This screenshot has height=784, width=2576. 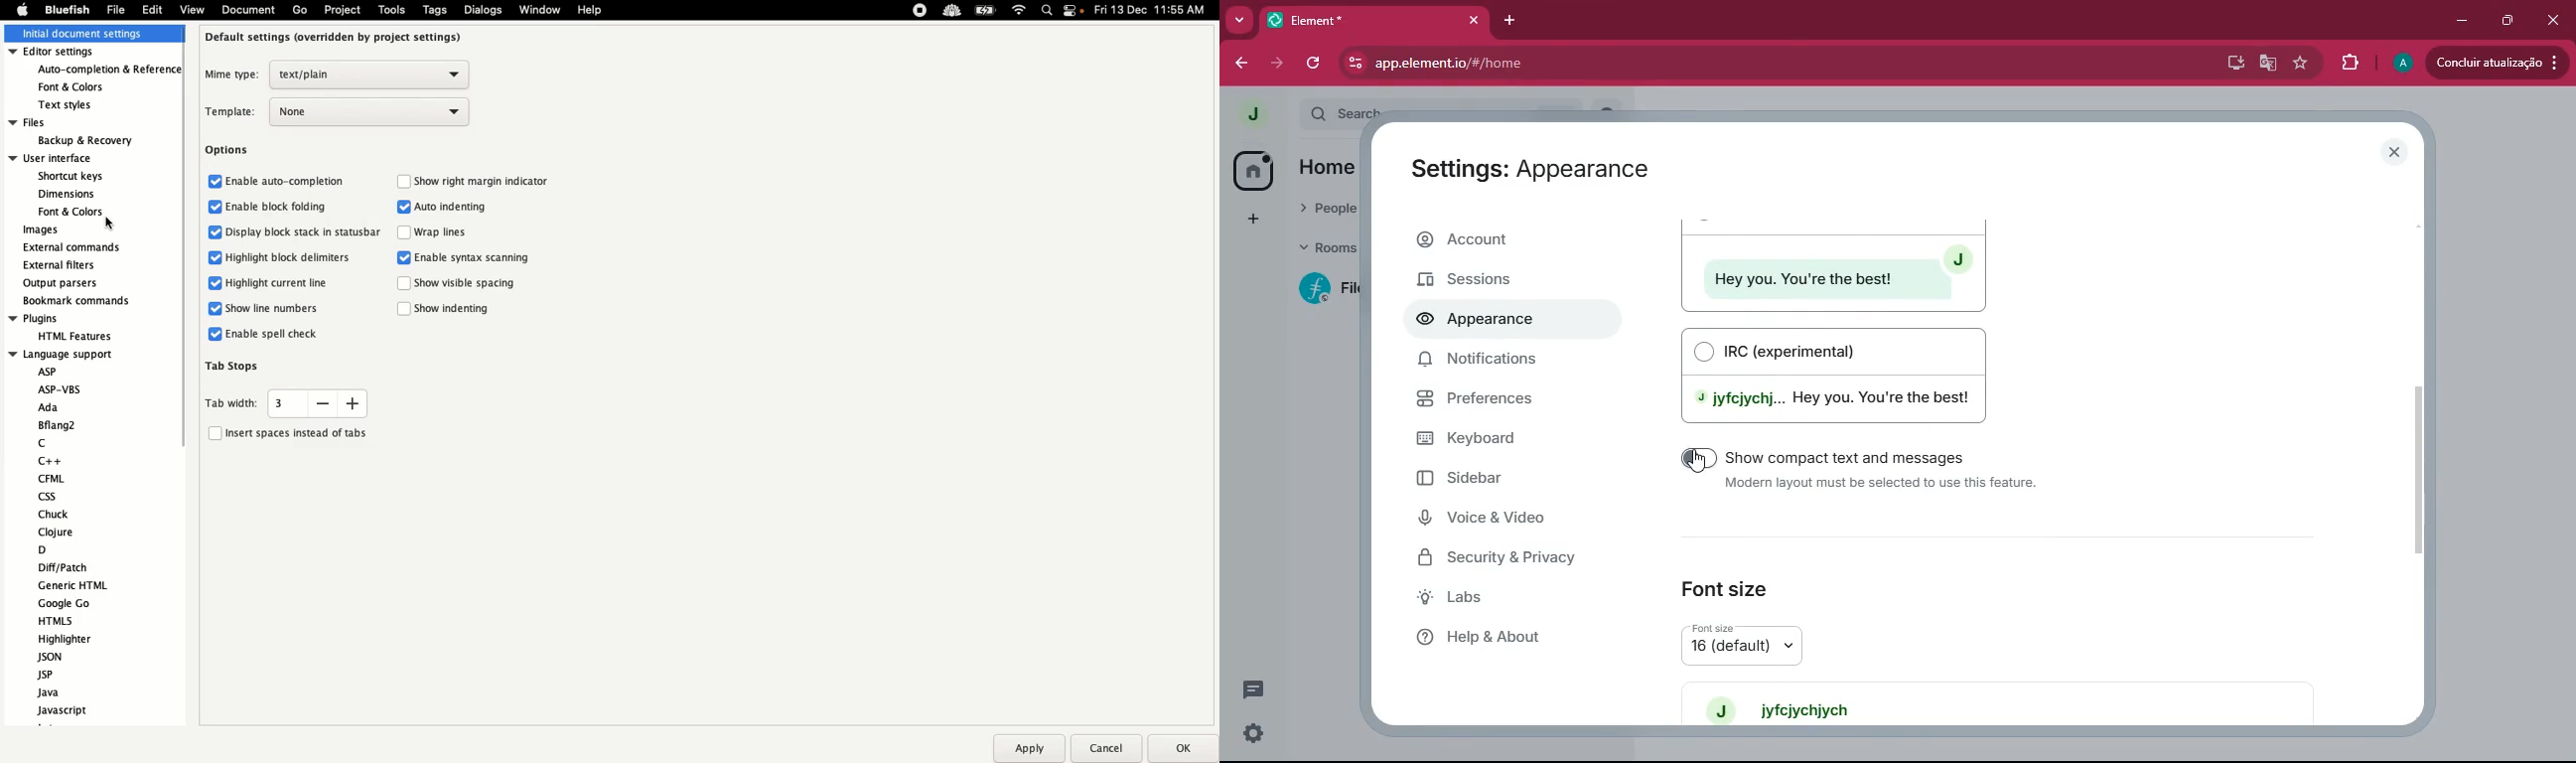 What do you see at coordinates (2399, 65) in the screenshot?
I see `profile` at bounding box center [2399, 65].